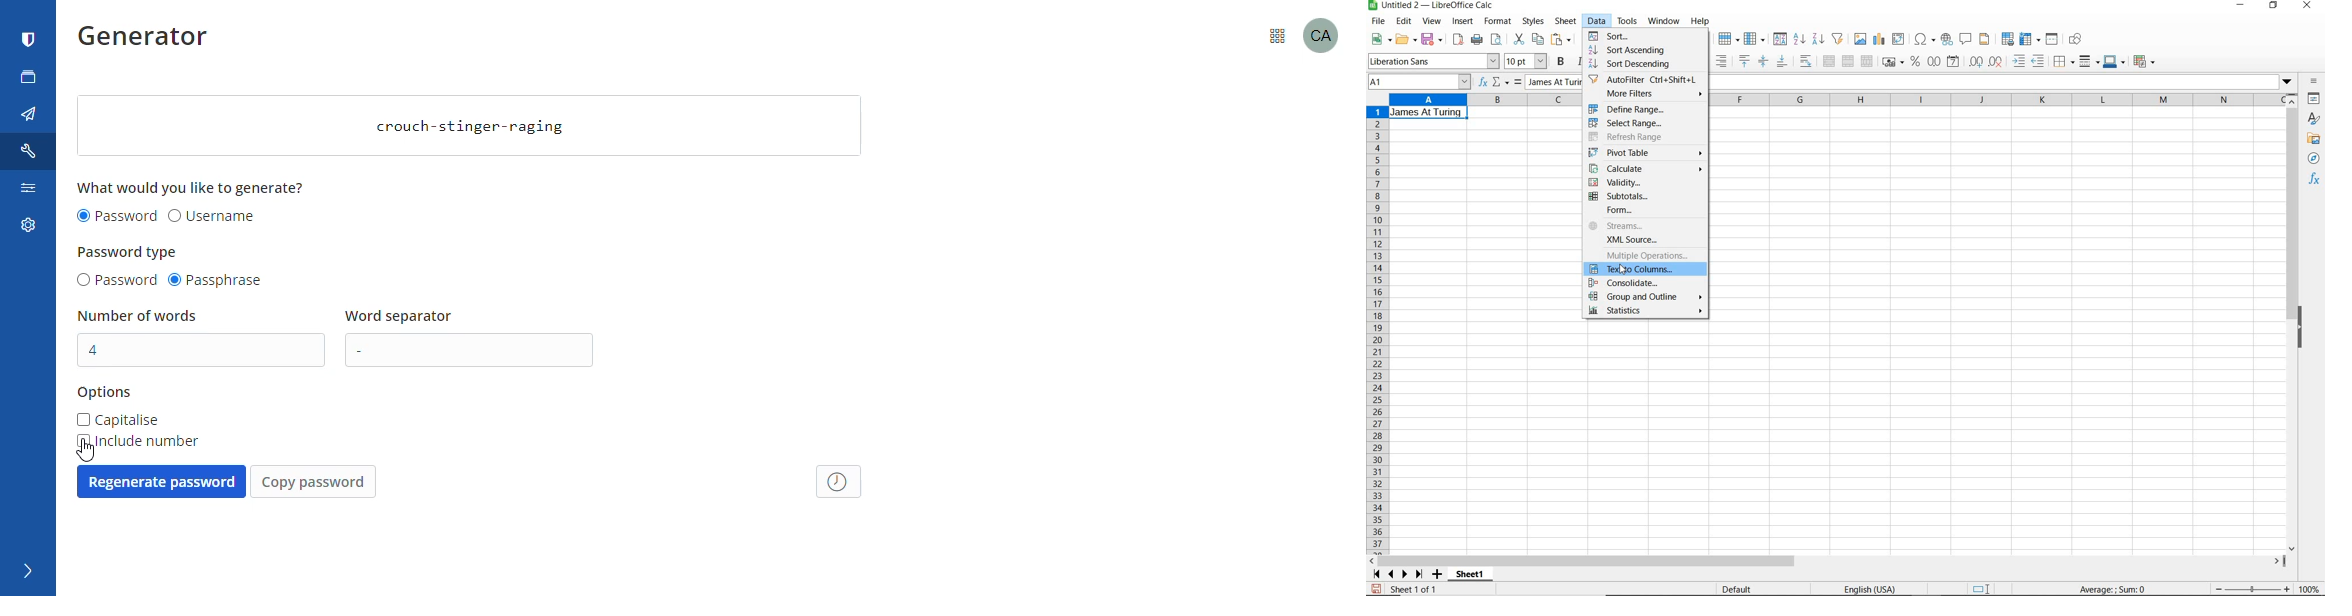 The width and height of the screenshot is (2352, 616). Describe the element at coordinates (1376, 331) in the screenshot. I see `rows` at that location.